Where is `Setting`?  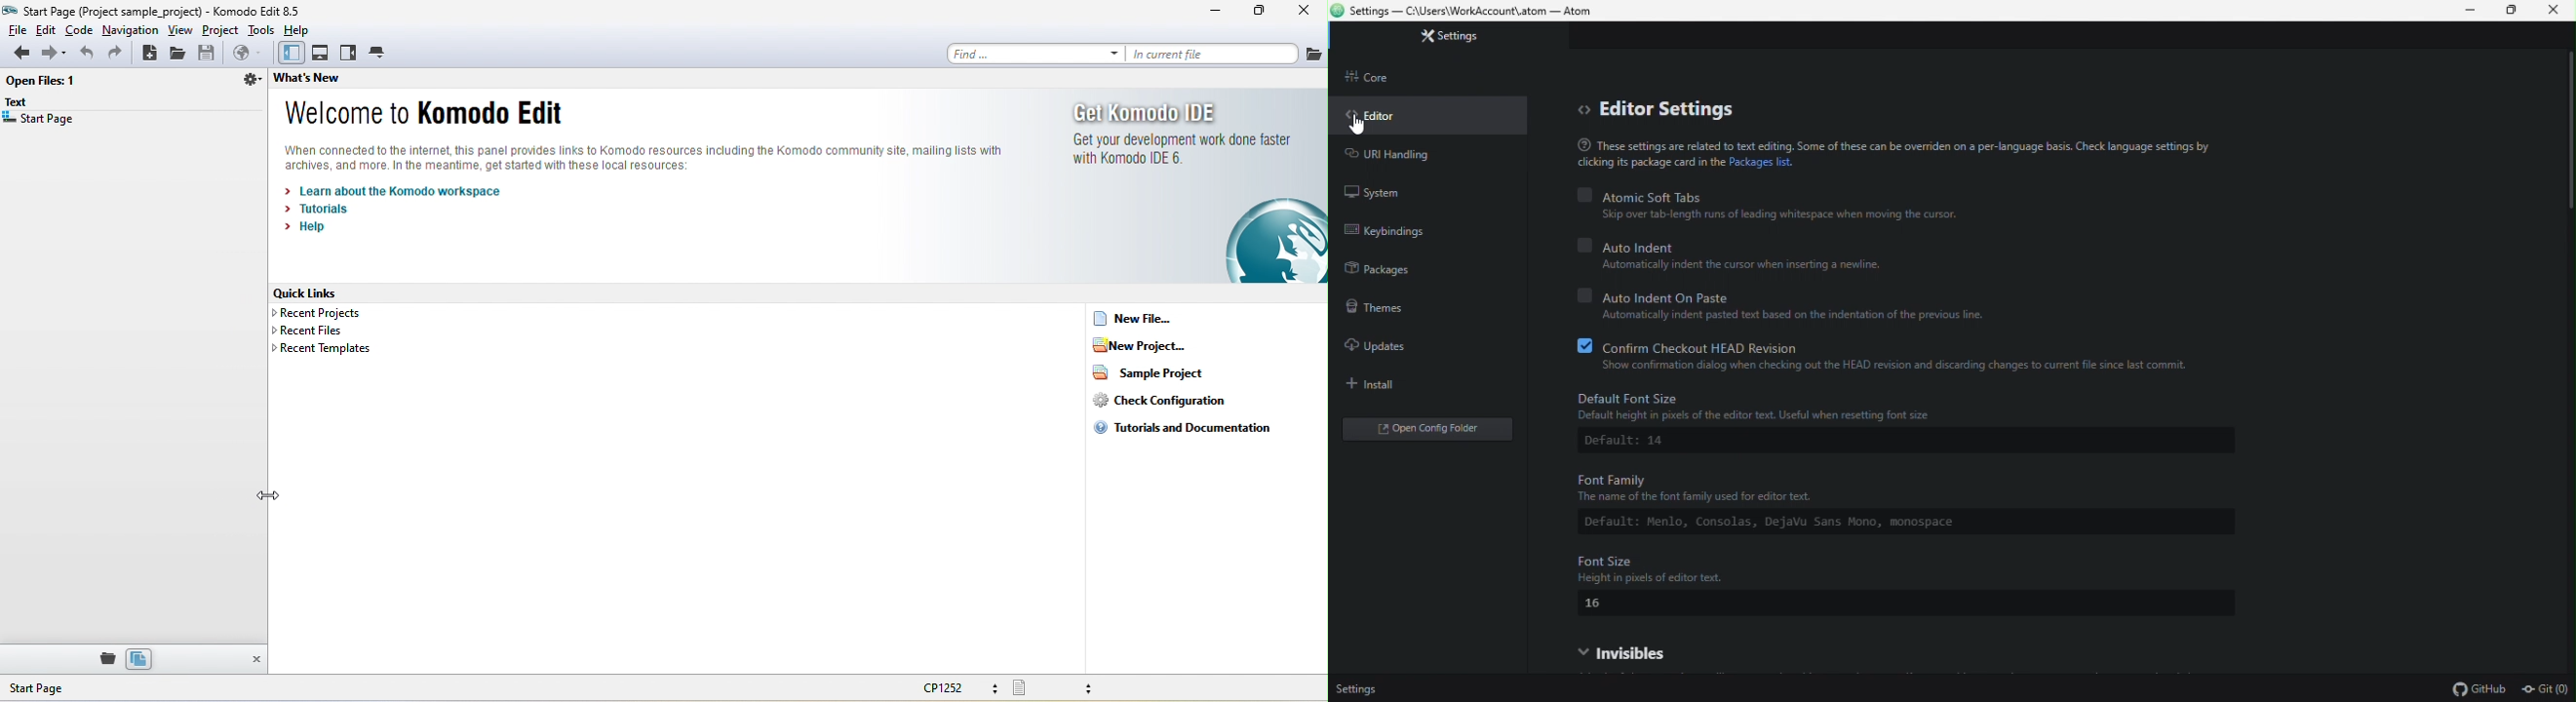
Setting is located at coordinates (1471, 40).